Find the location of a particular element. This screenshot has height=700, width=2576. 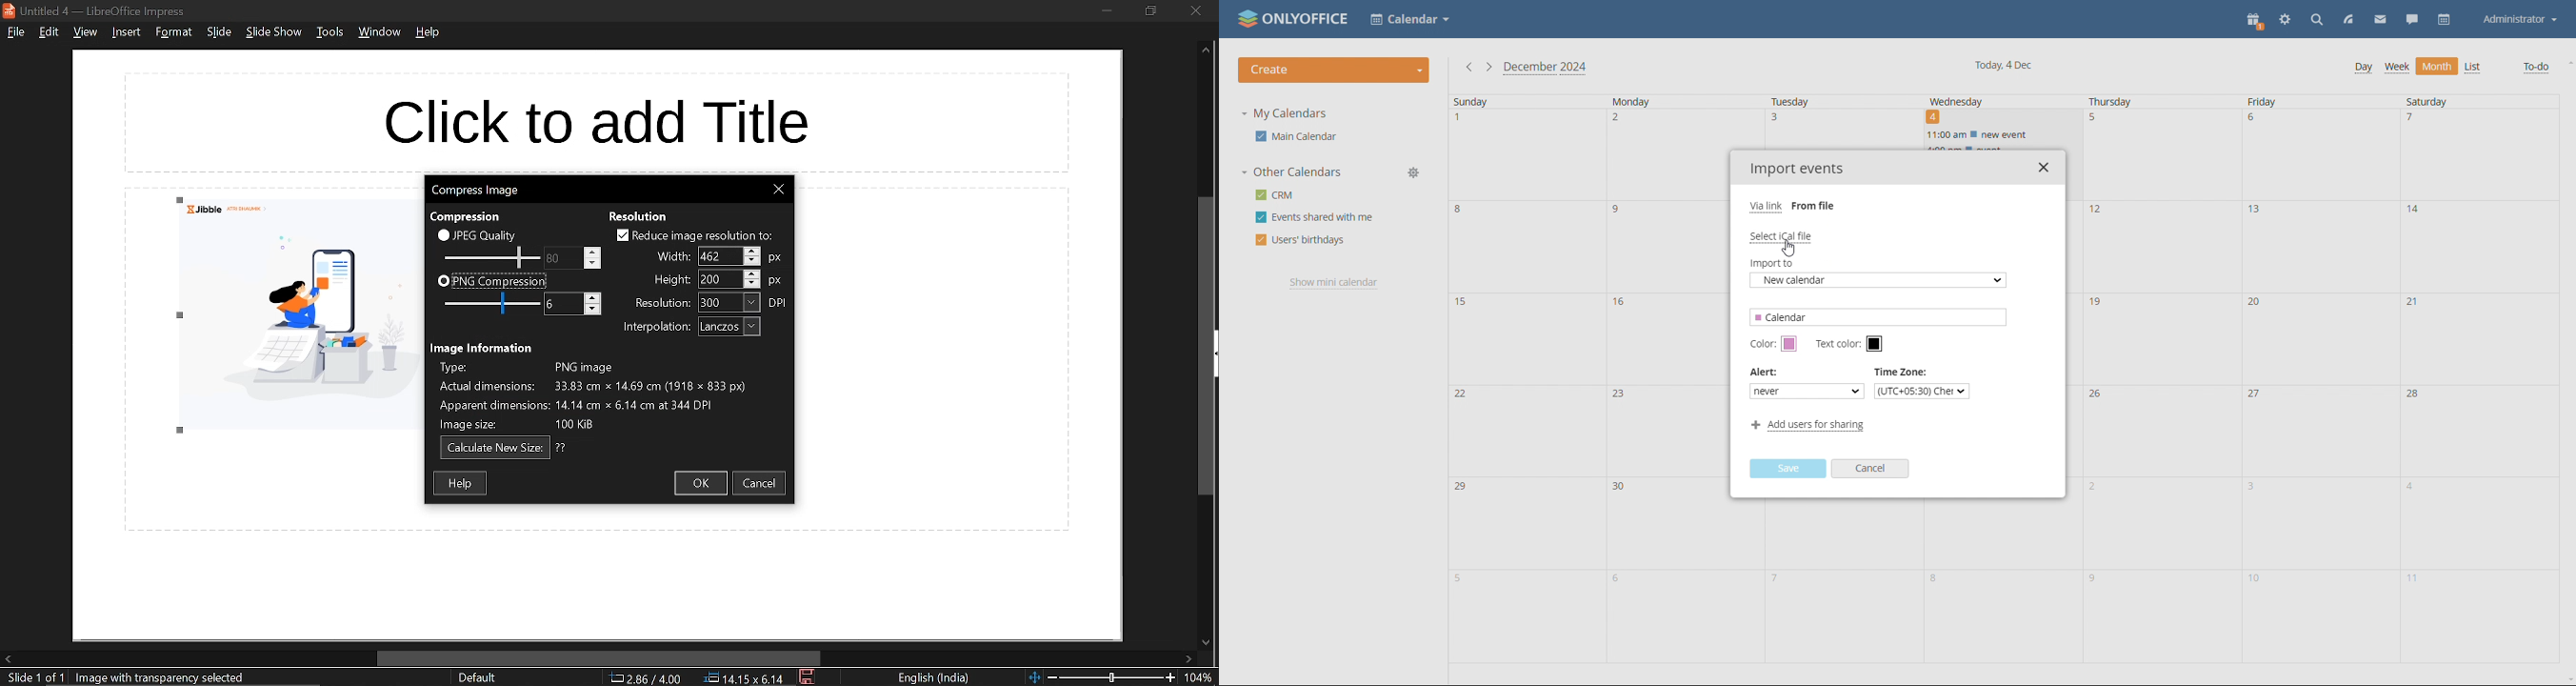

image information is located at coordinates (484, 348).